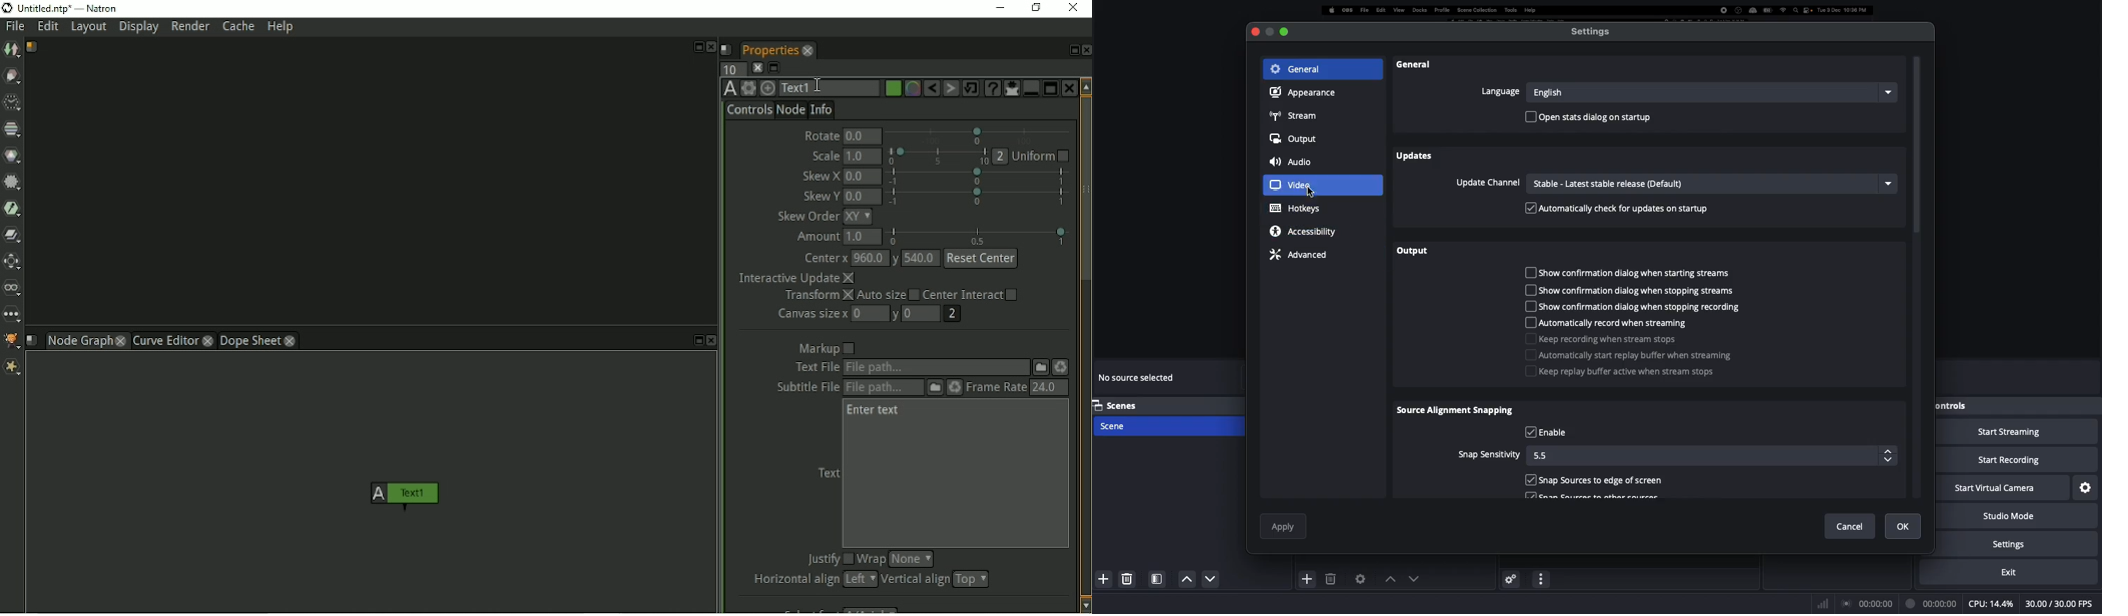 Image resolution: width=2128 pixels, height=616 pixels. I want to click on 960, so click(869, 257).